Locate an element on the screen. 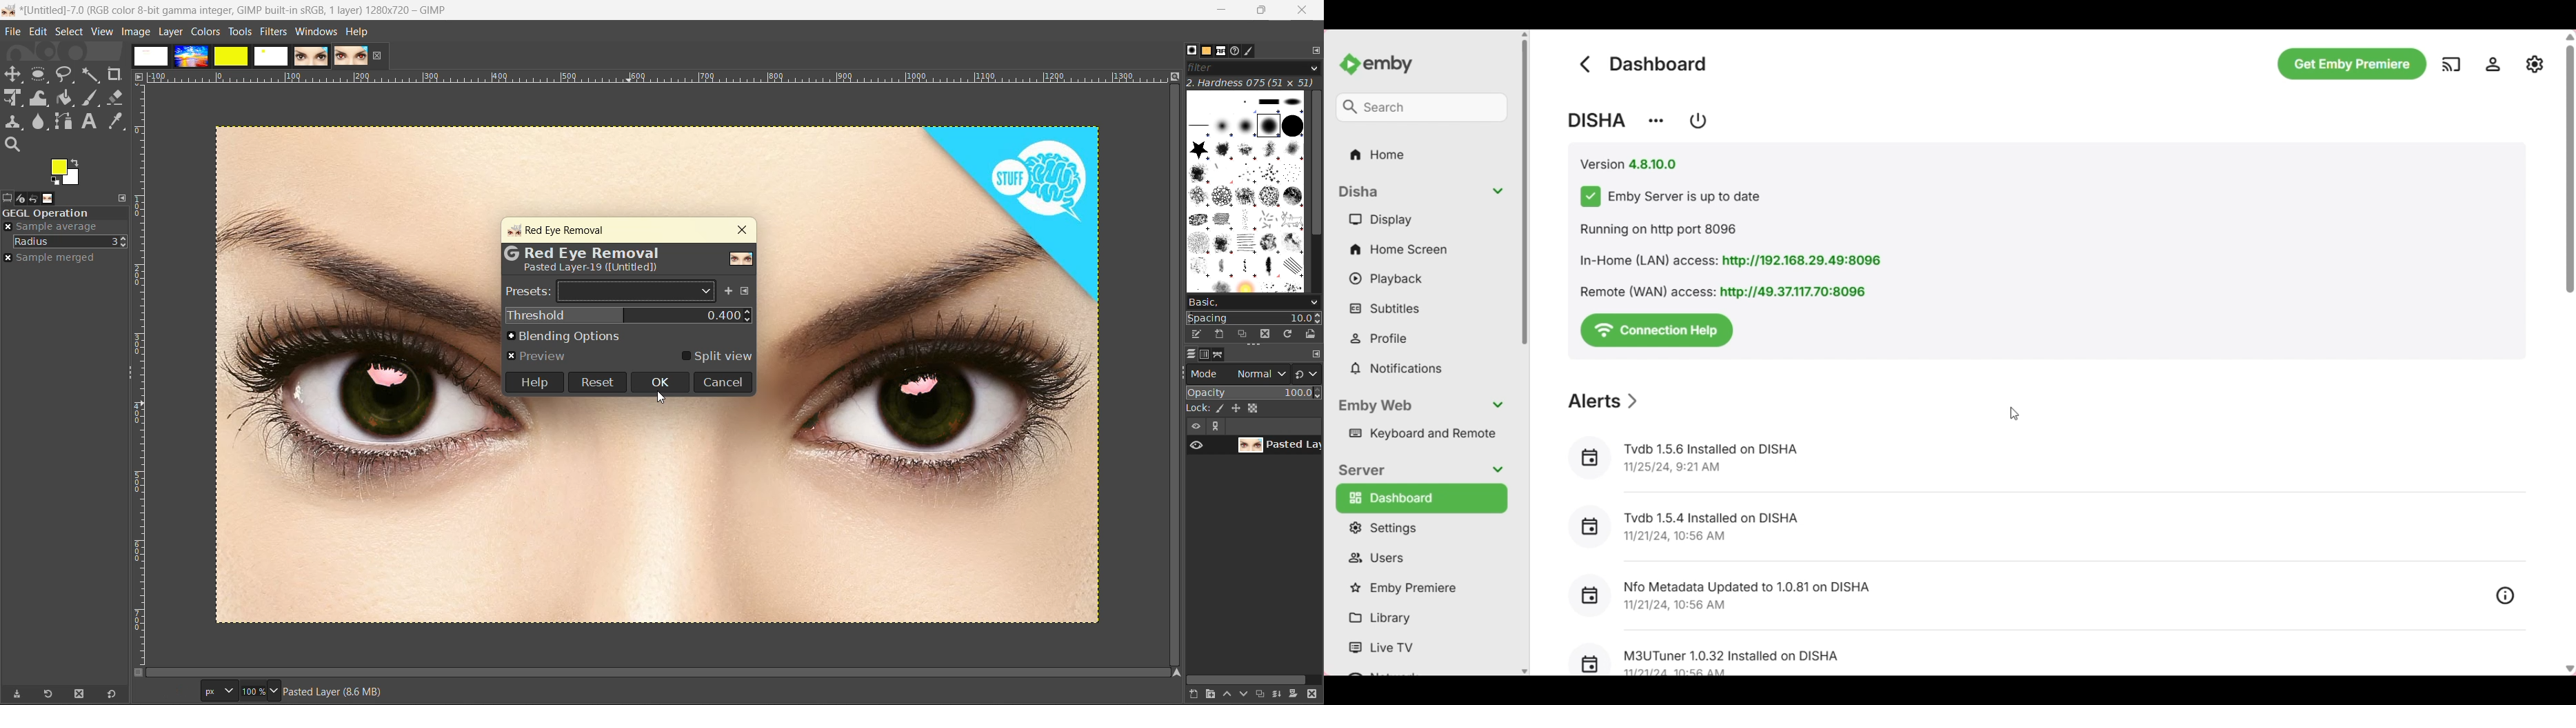  Play on another device is located at coordinates (2451, 64).